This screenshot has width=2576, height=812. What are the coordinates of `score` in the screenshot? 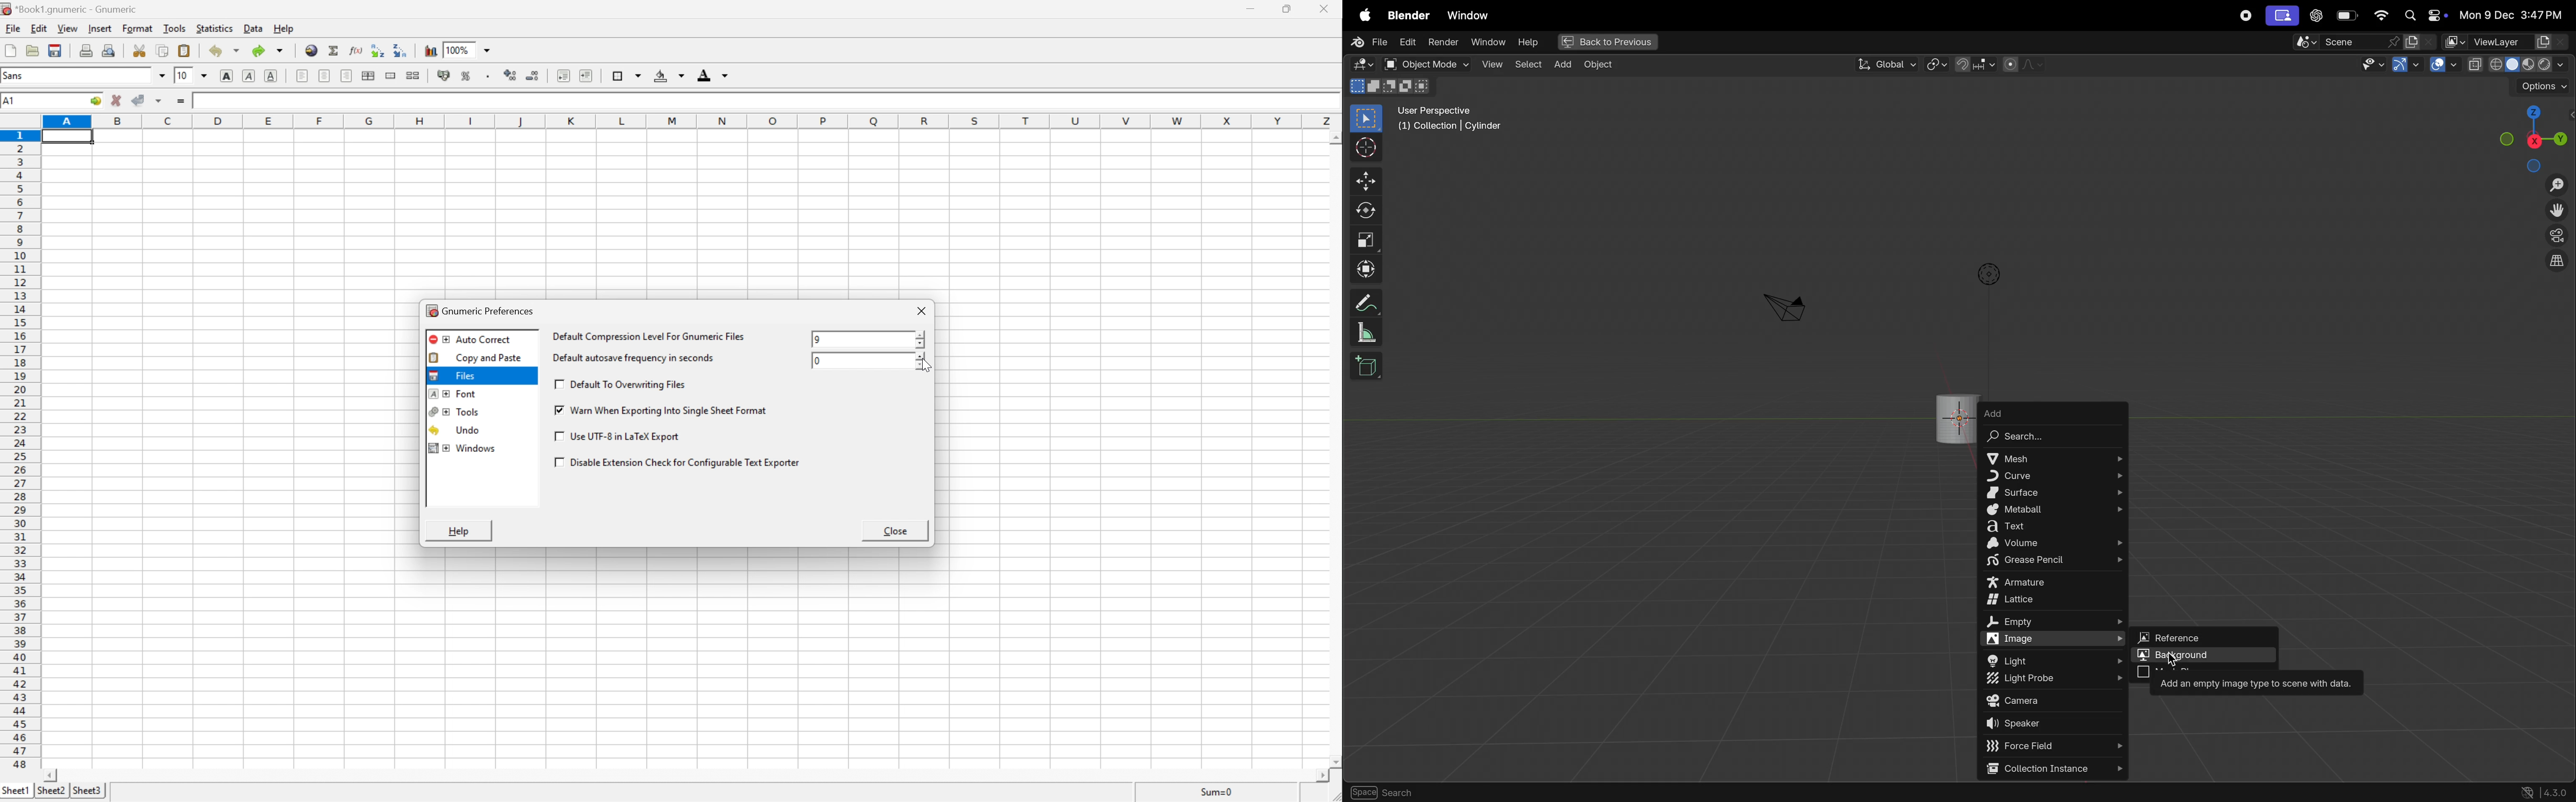 It's located at (2347, 41).